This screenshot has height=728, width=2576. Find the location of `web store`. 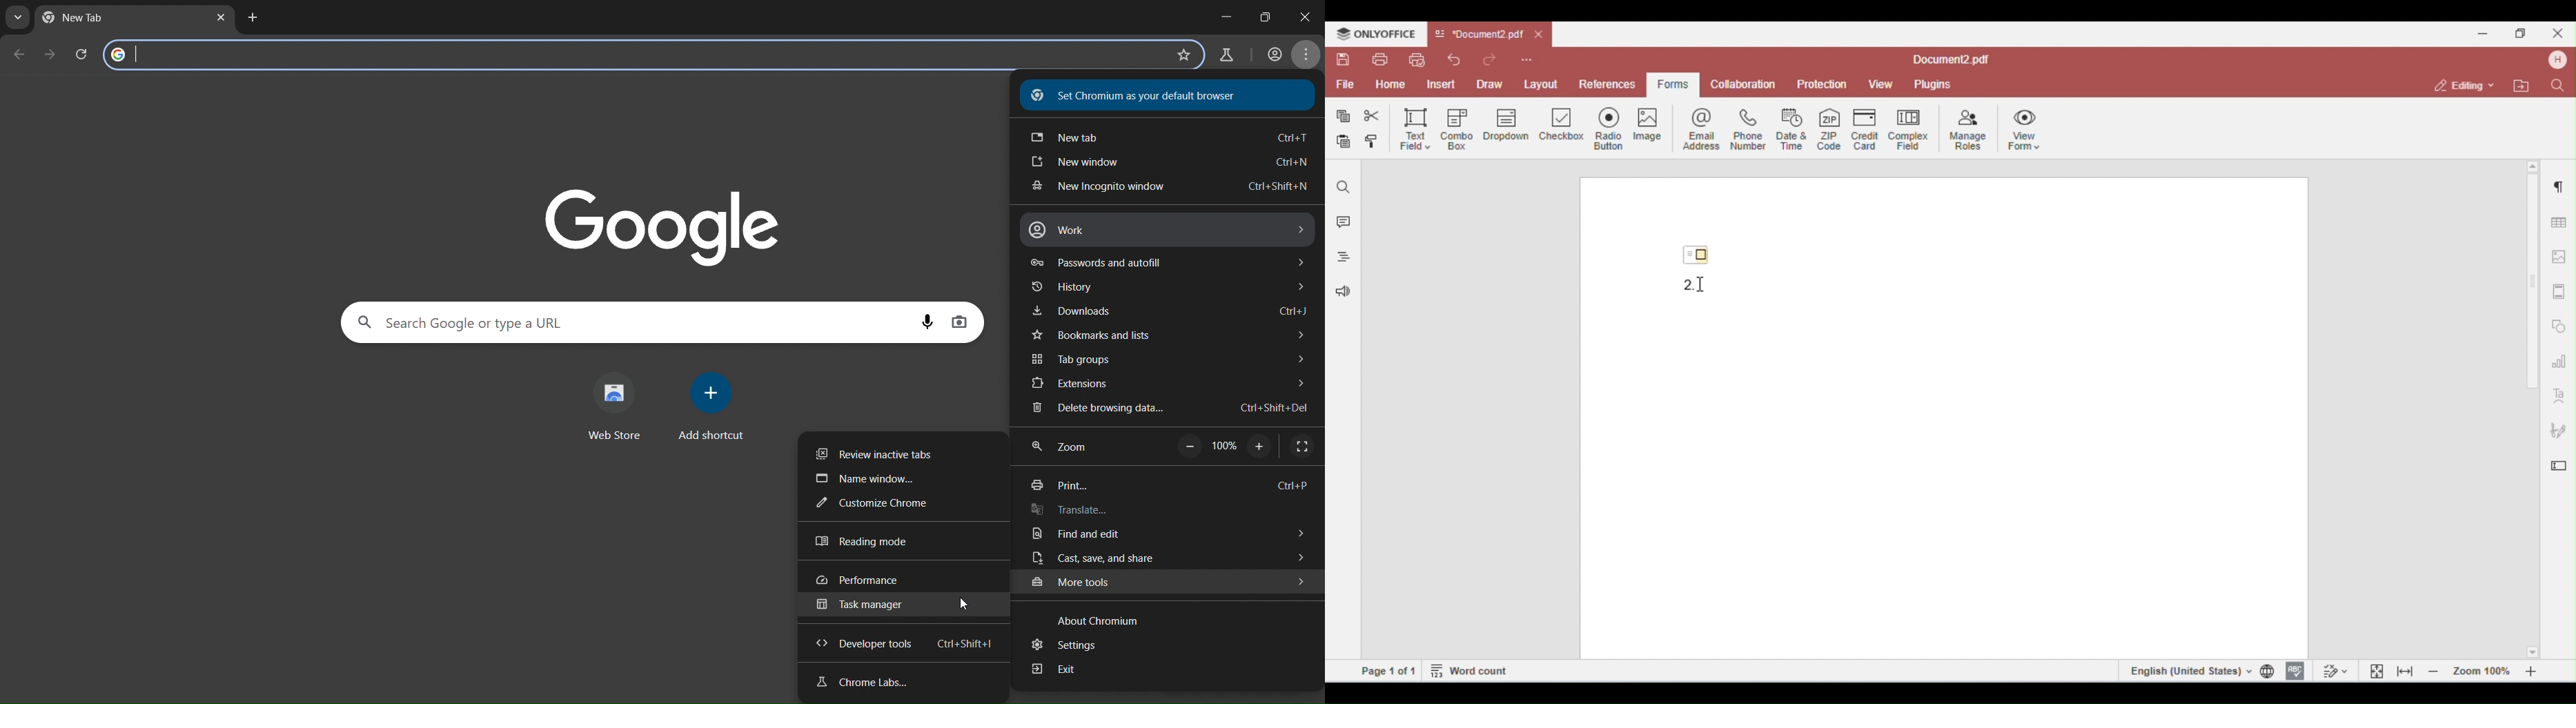

web store is located at coordinates (620, 405).